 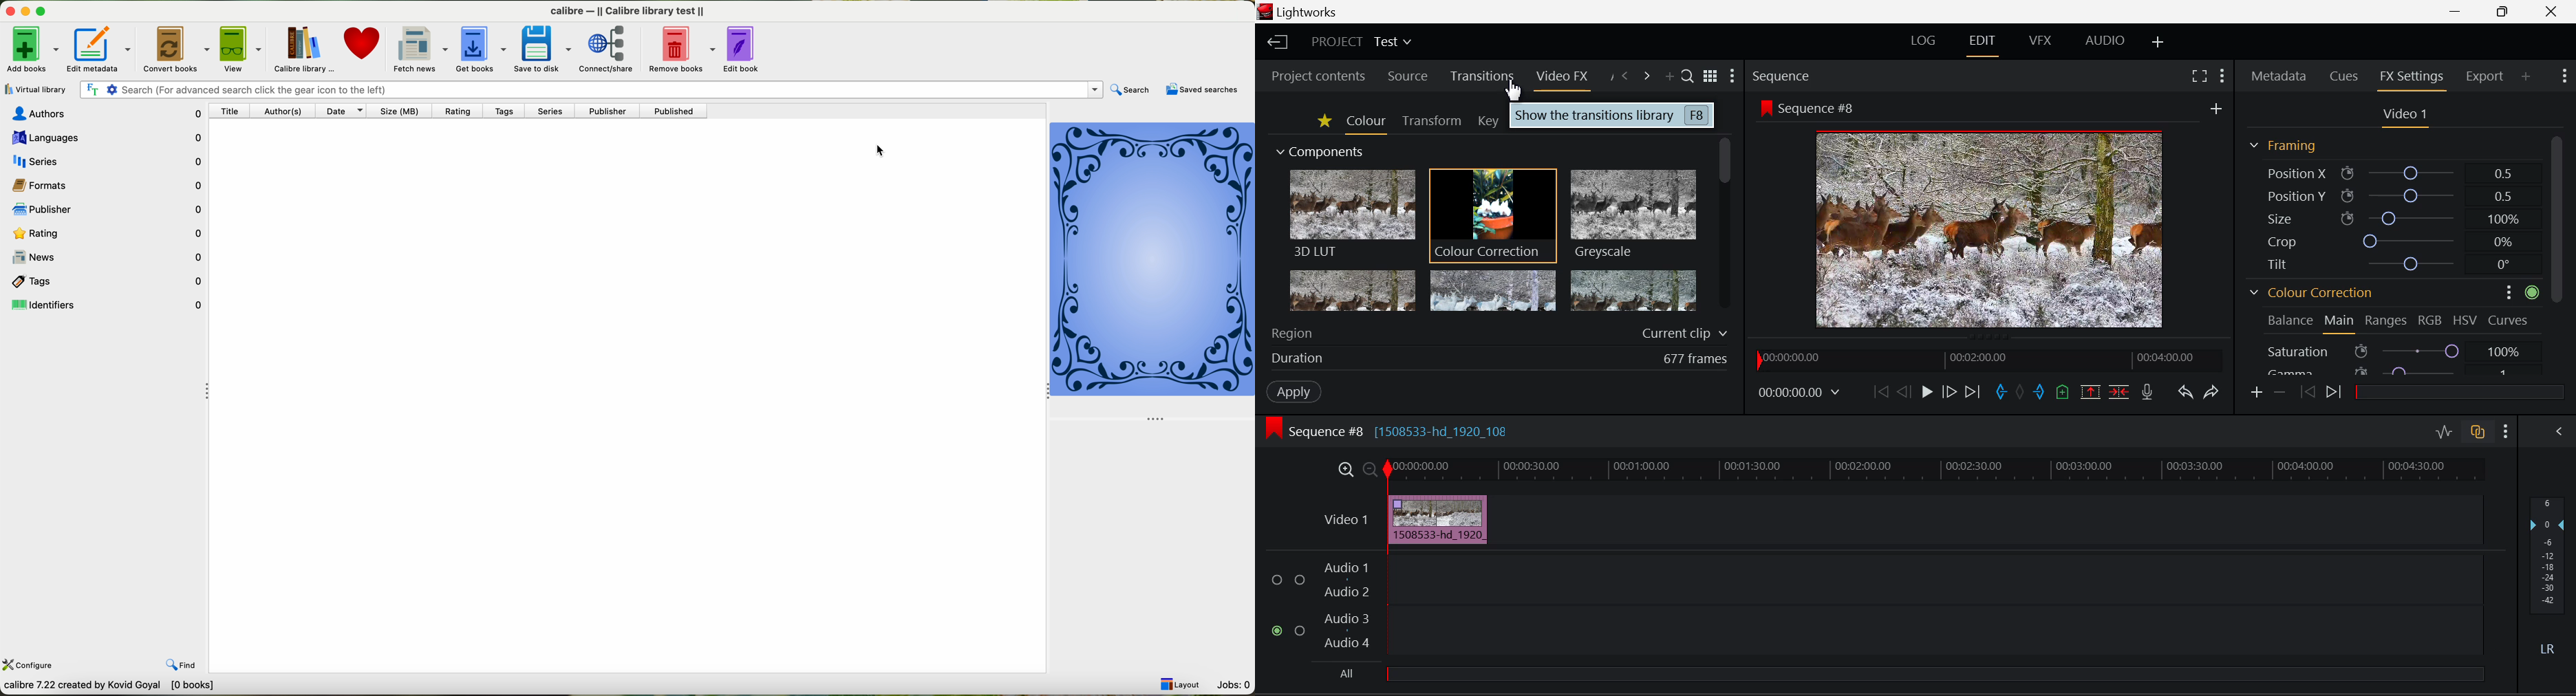 I want to click on Cursor MOUSE_DOWN on Colour Correction, so click(x=1493, y=215).